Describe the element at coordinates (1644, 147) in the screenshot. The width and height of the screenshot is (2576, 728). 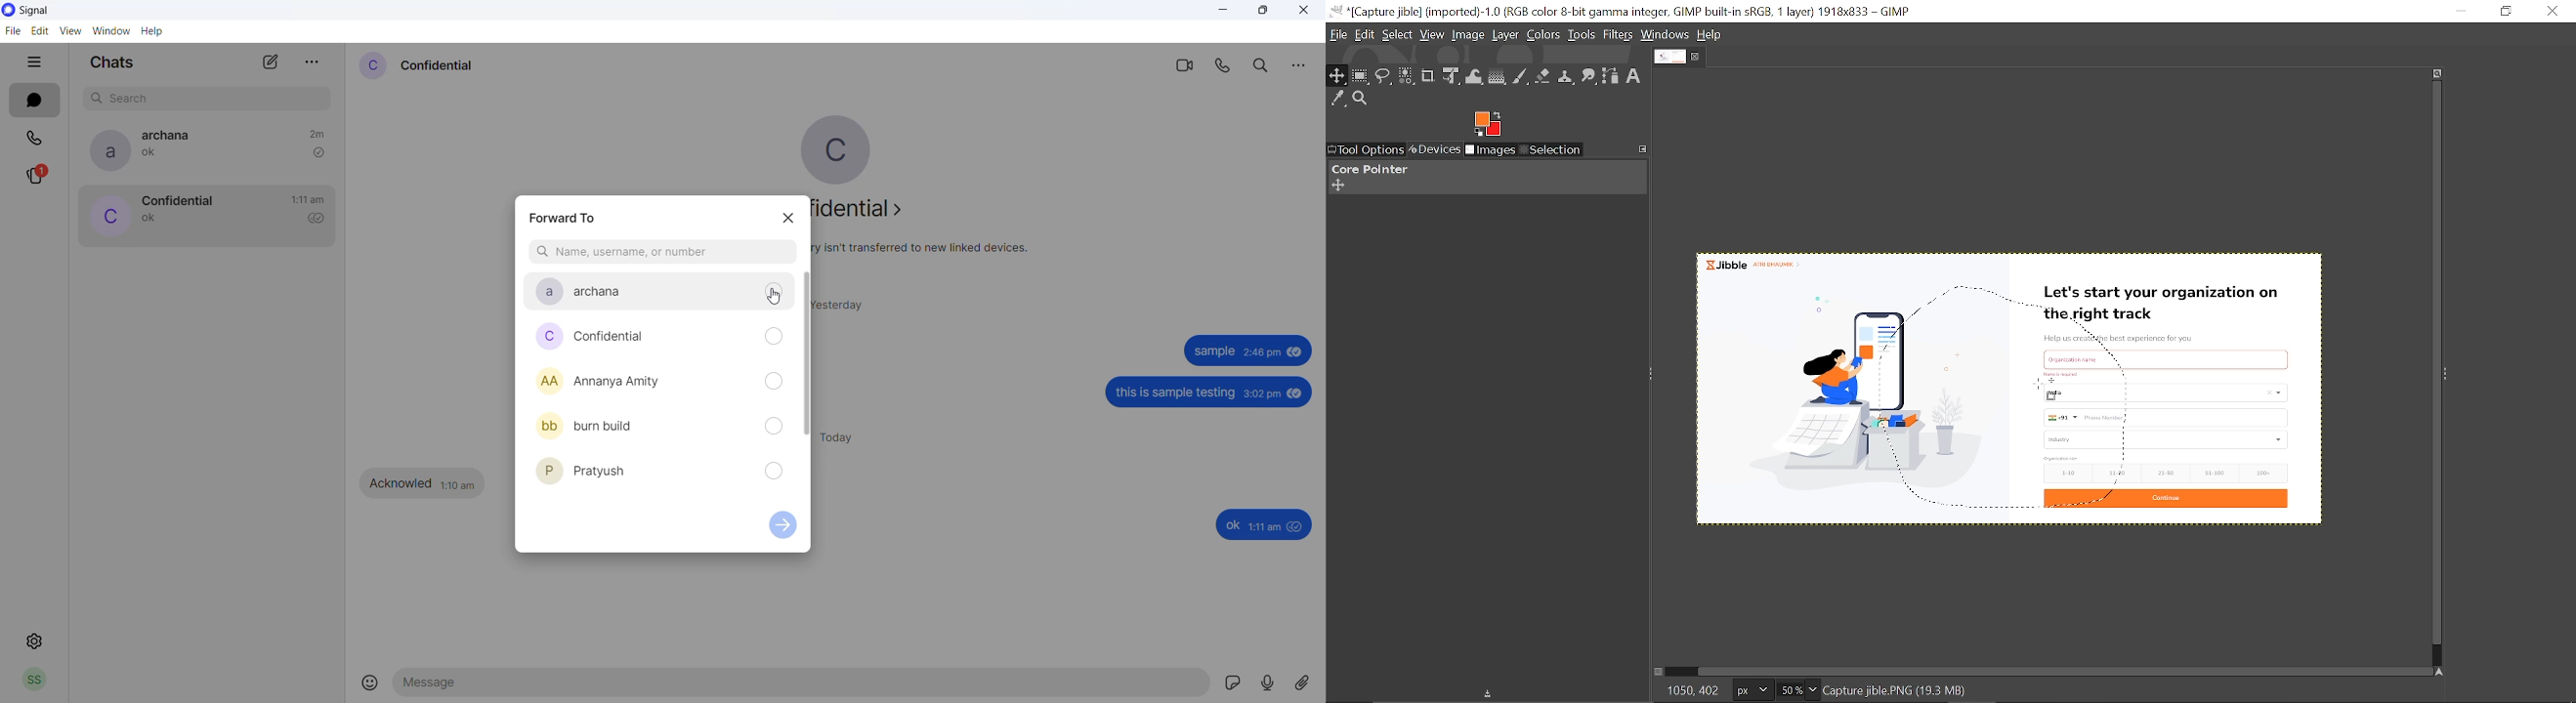
I see `Configure this tab` at that location.